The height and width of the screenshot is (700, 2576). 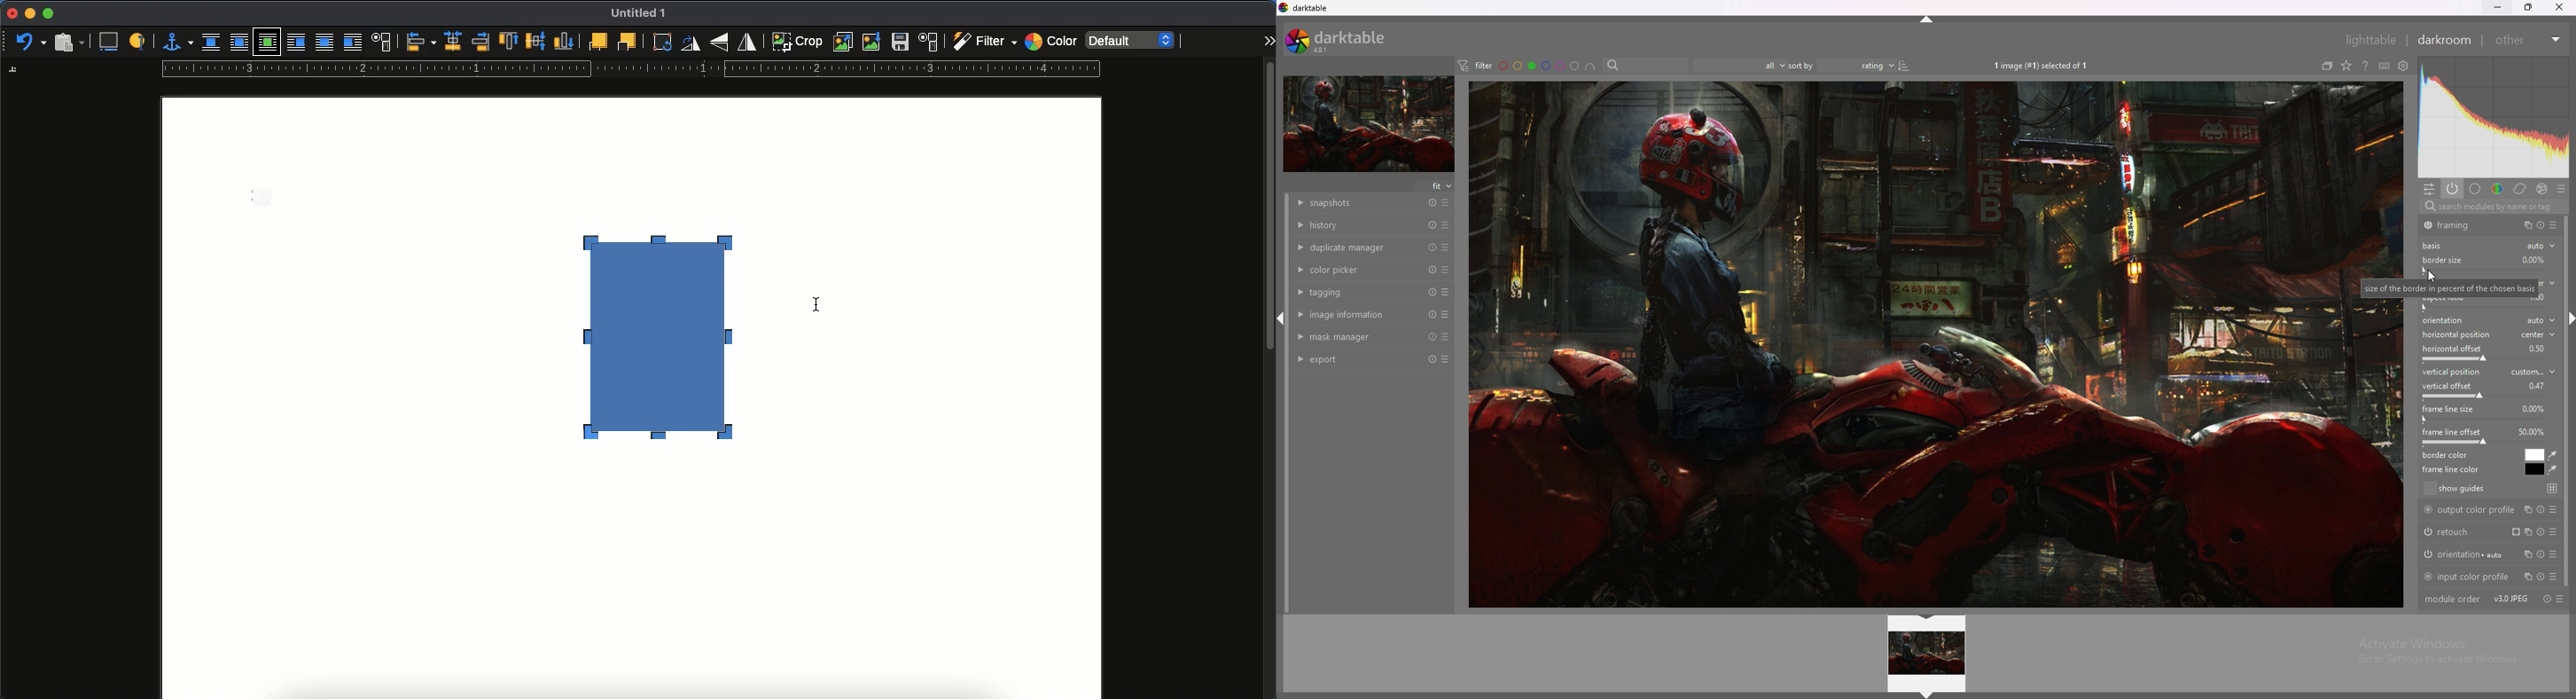 I want to click on show active modules, so click(x=2451, y=188).